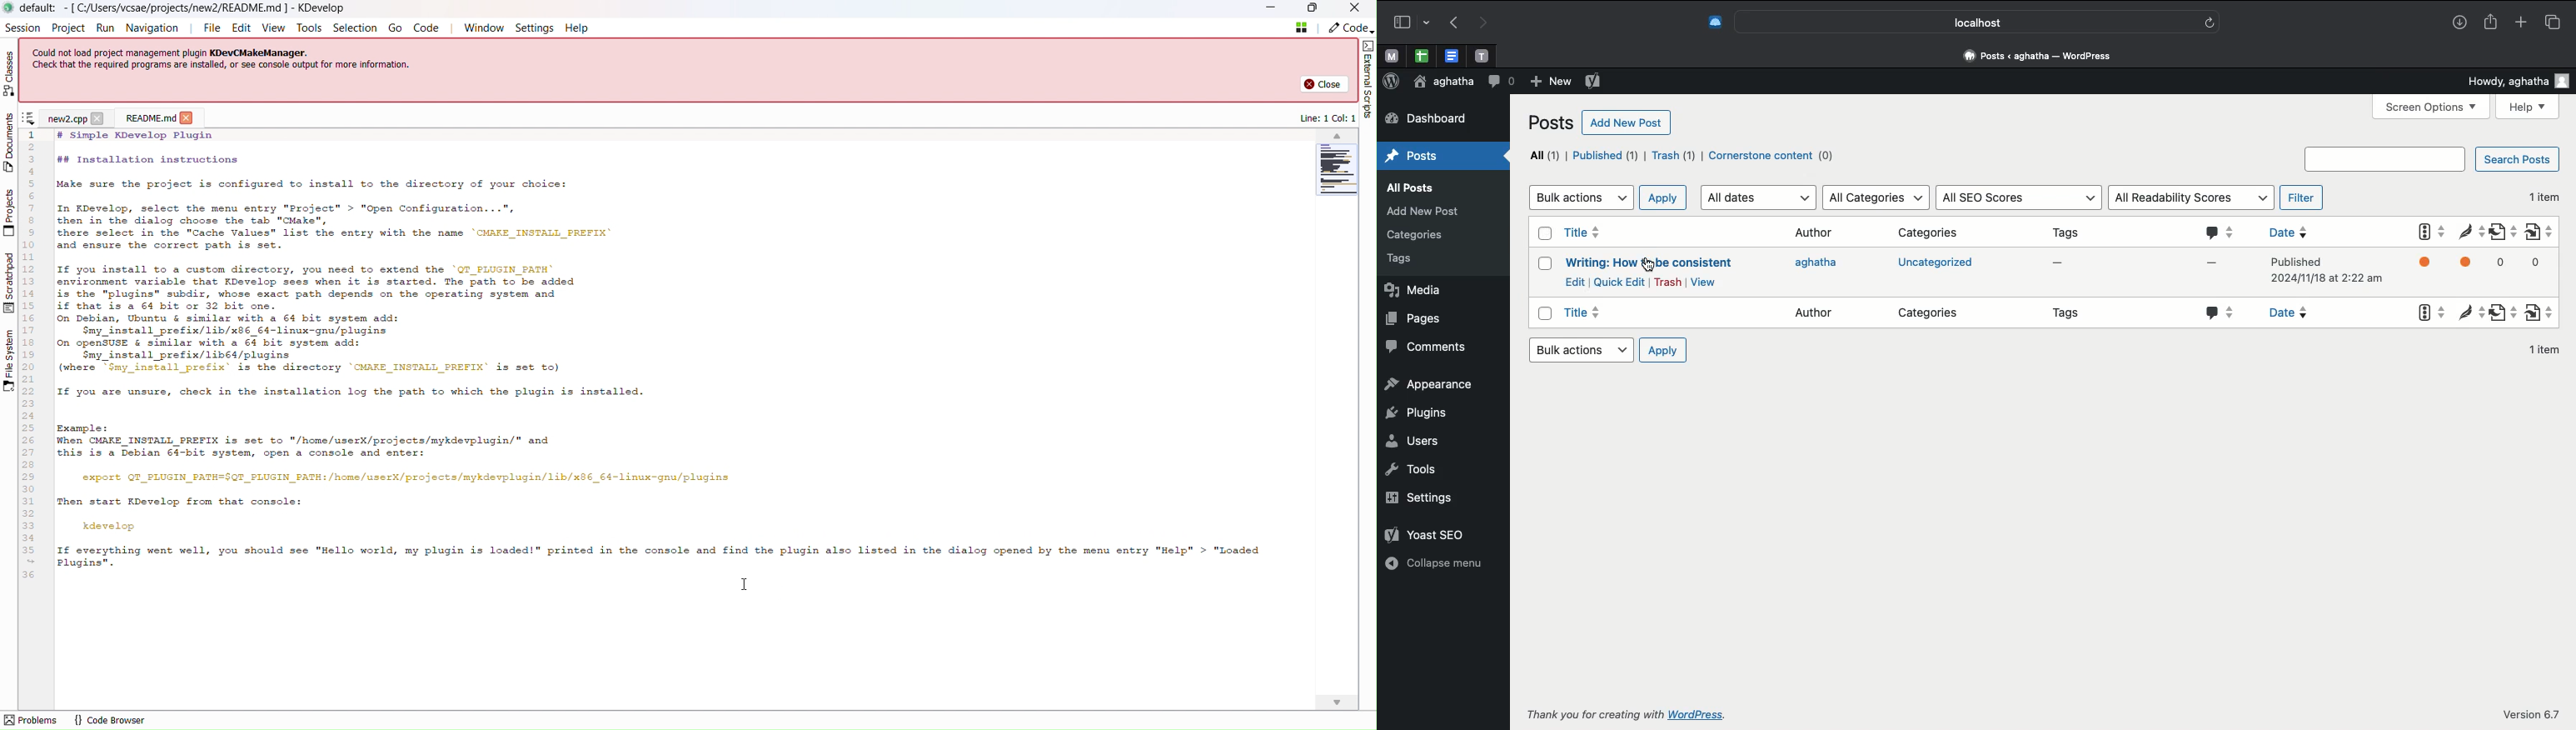 This screenshot has height=756, width=2576. What do you see at coordinates (1390, 54) in the screenshot?
I see `pinned tab` at bounding box center [1390, 54].